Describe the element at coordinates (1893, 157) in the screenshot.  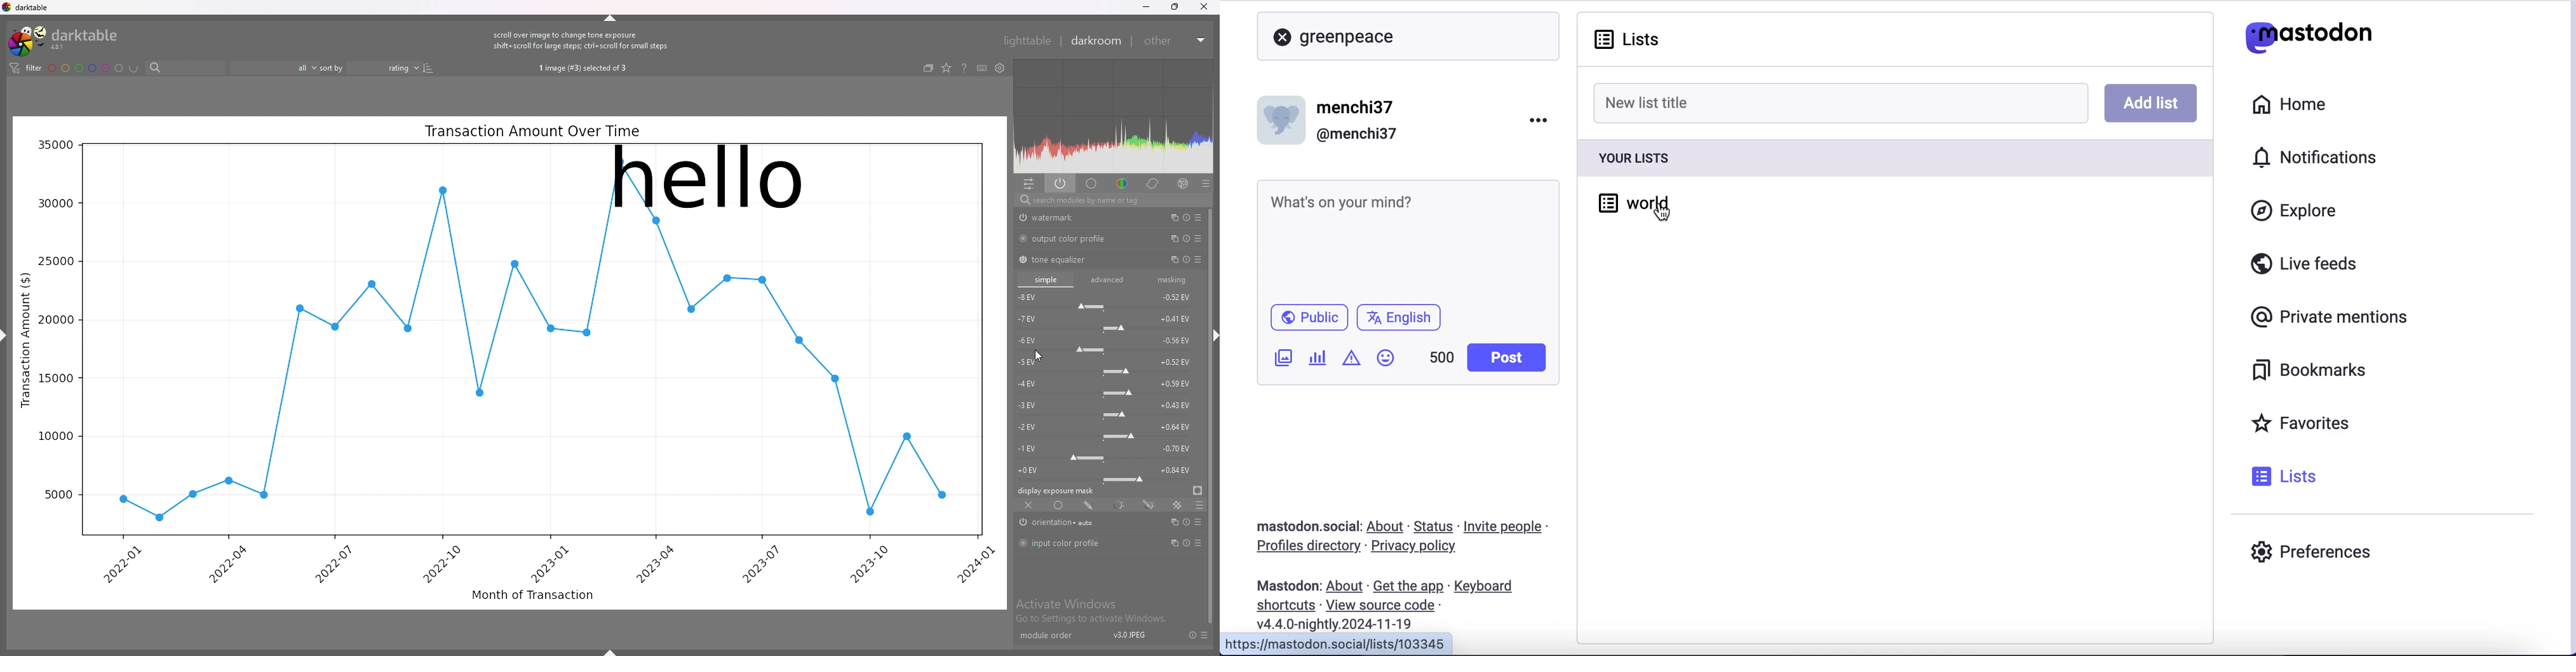
I see `your lists` at that location.